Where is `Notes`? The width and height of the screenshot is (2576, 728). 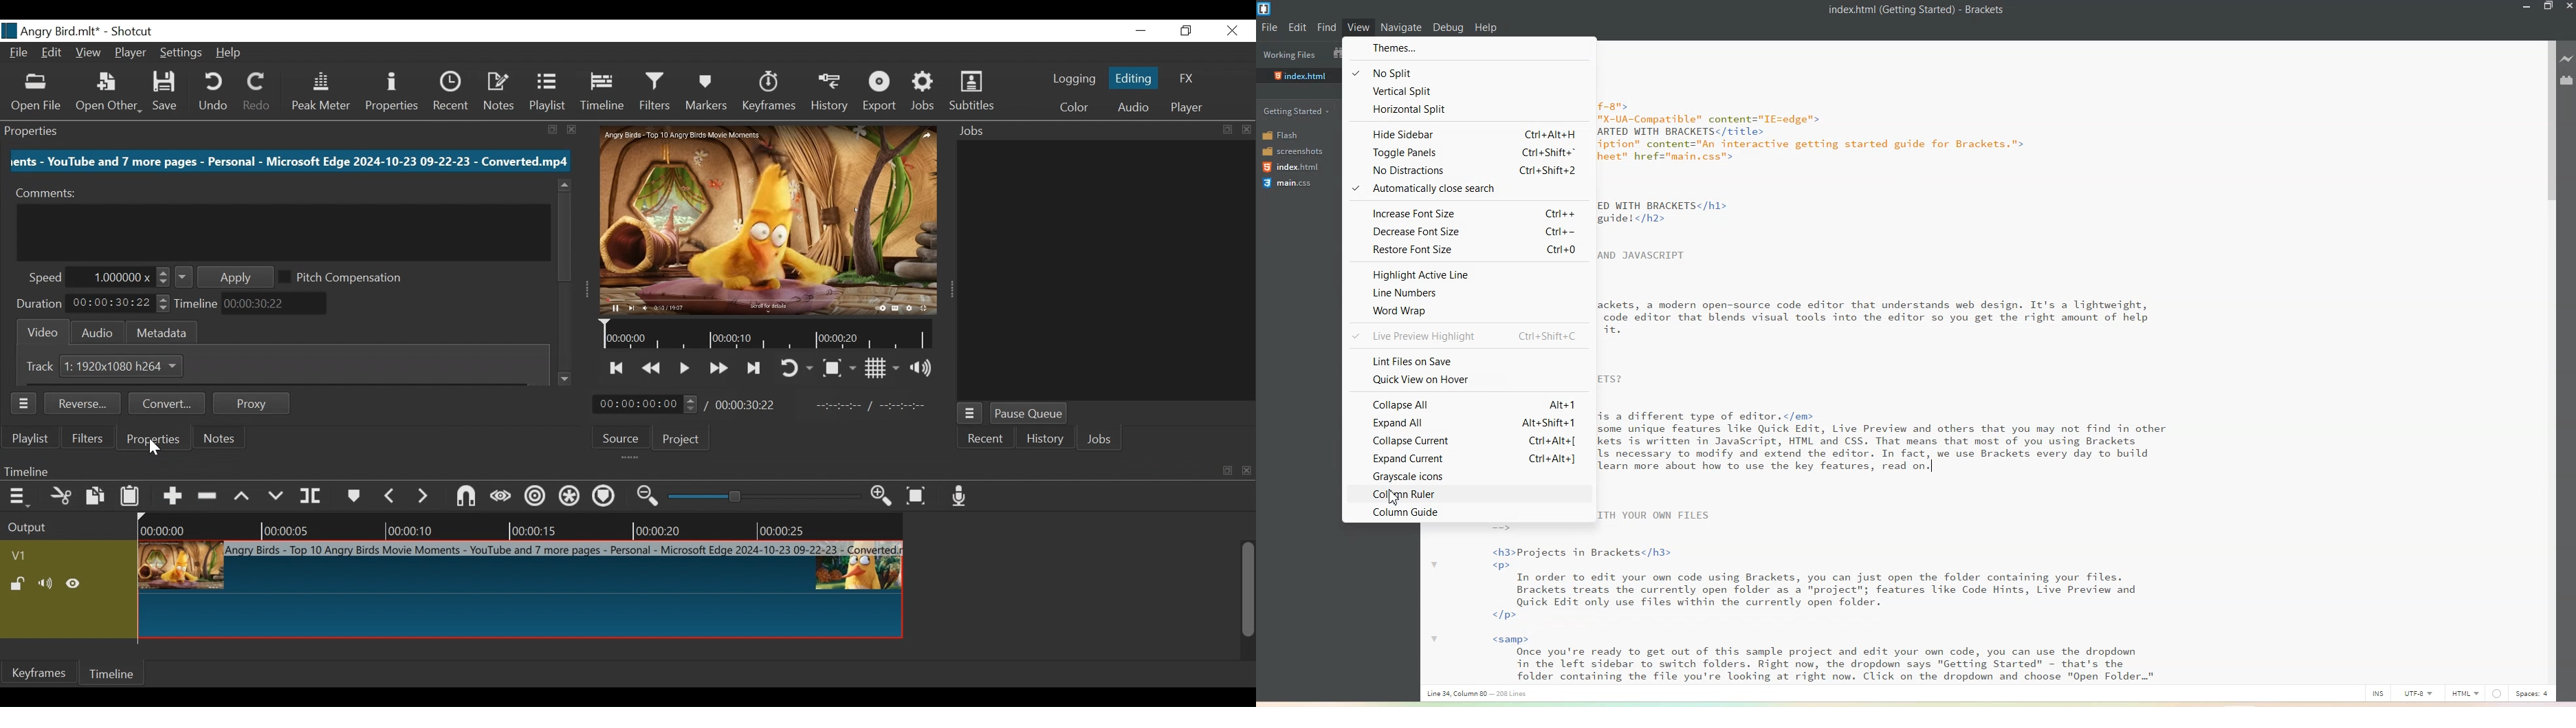 Notes is located at coordinates (221, 438).